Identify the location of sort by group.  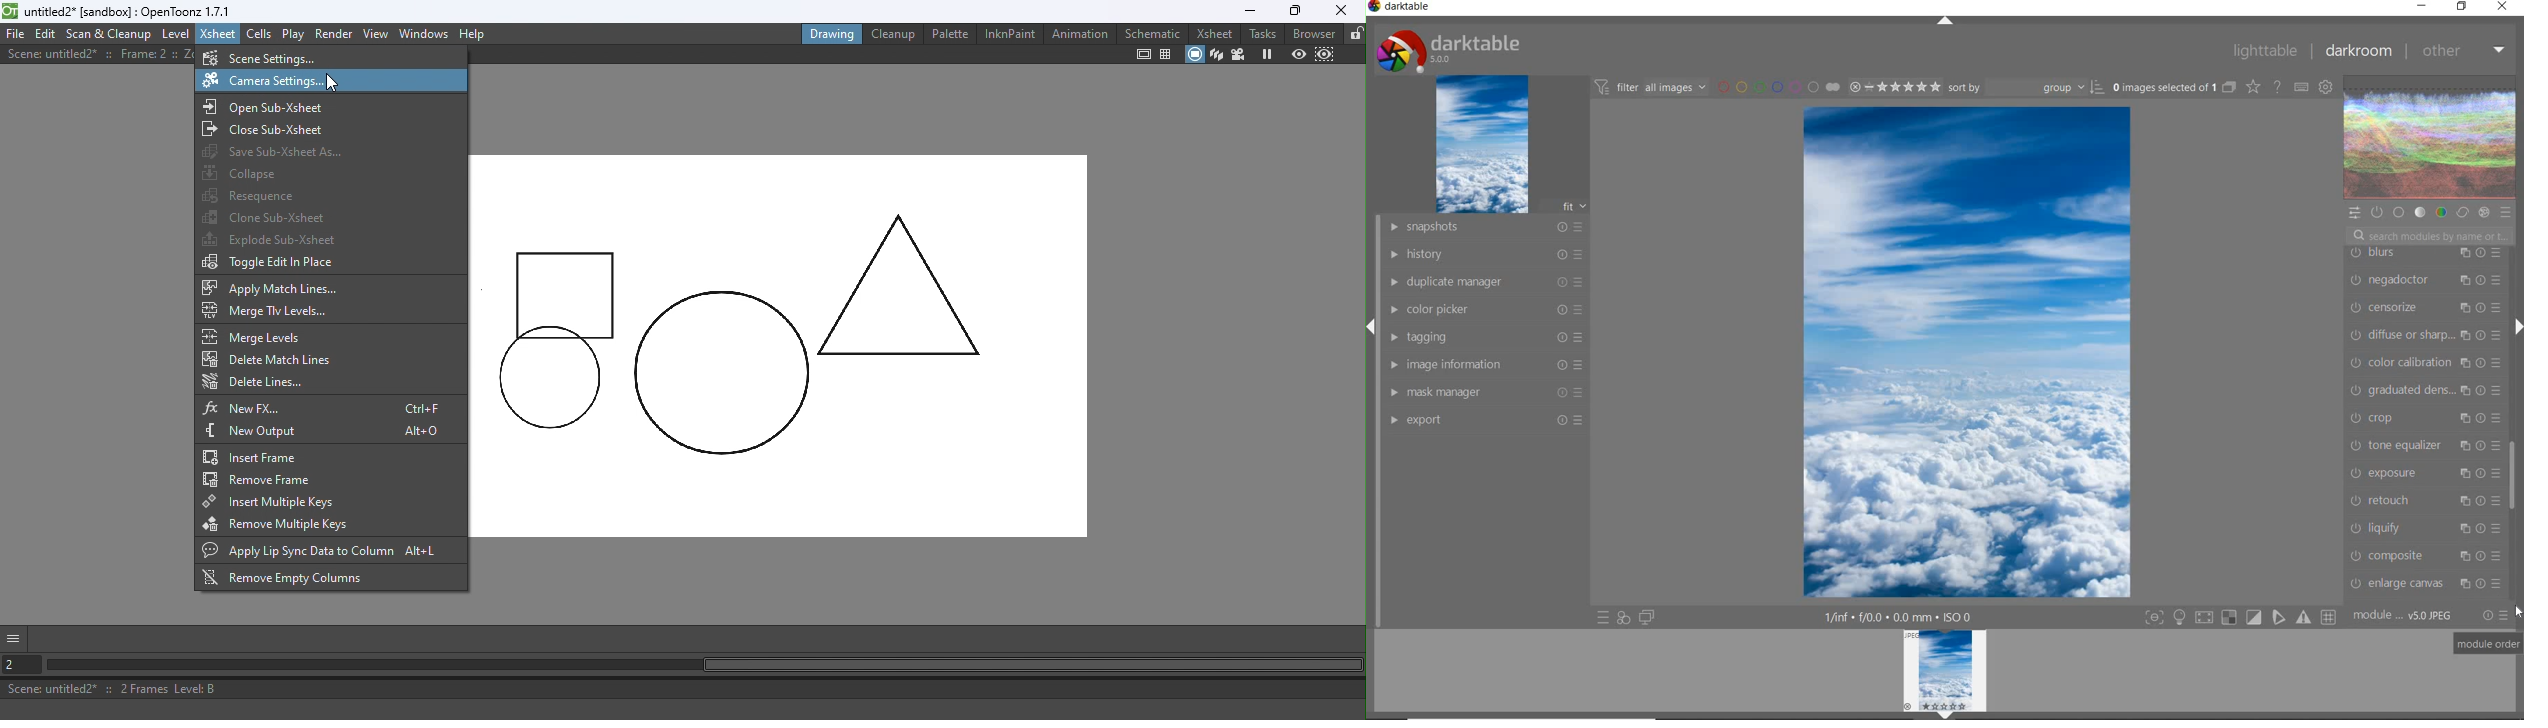
(2025, 88).